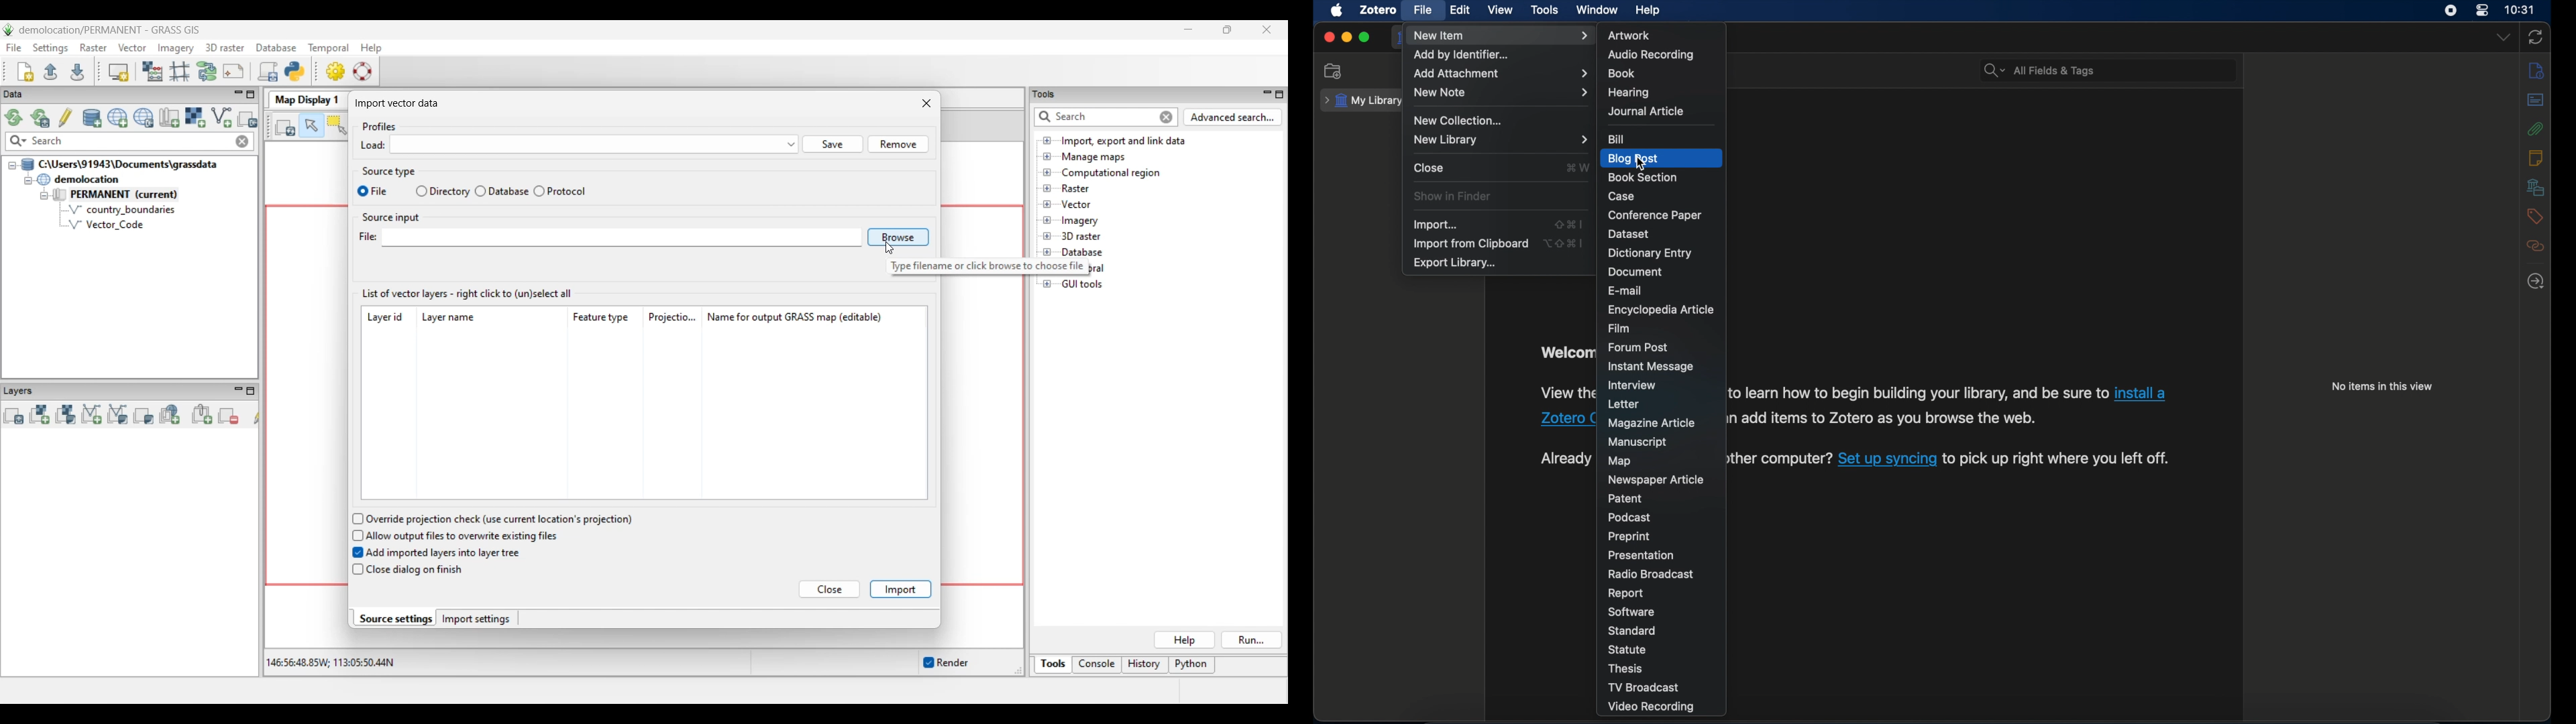 The image size is (2576, 728). I want to click on help, so click(1648, 11).